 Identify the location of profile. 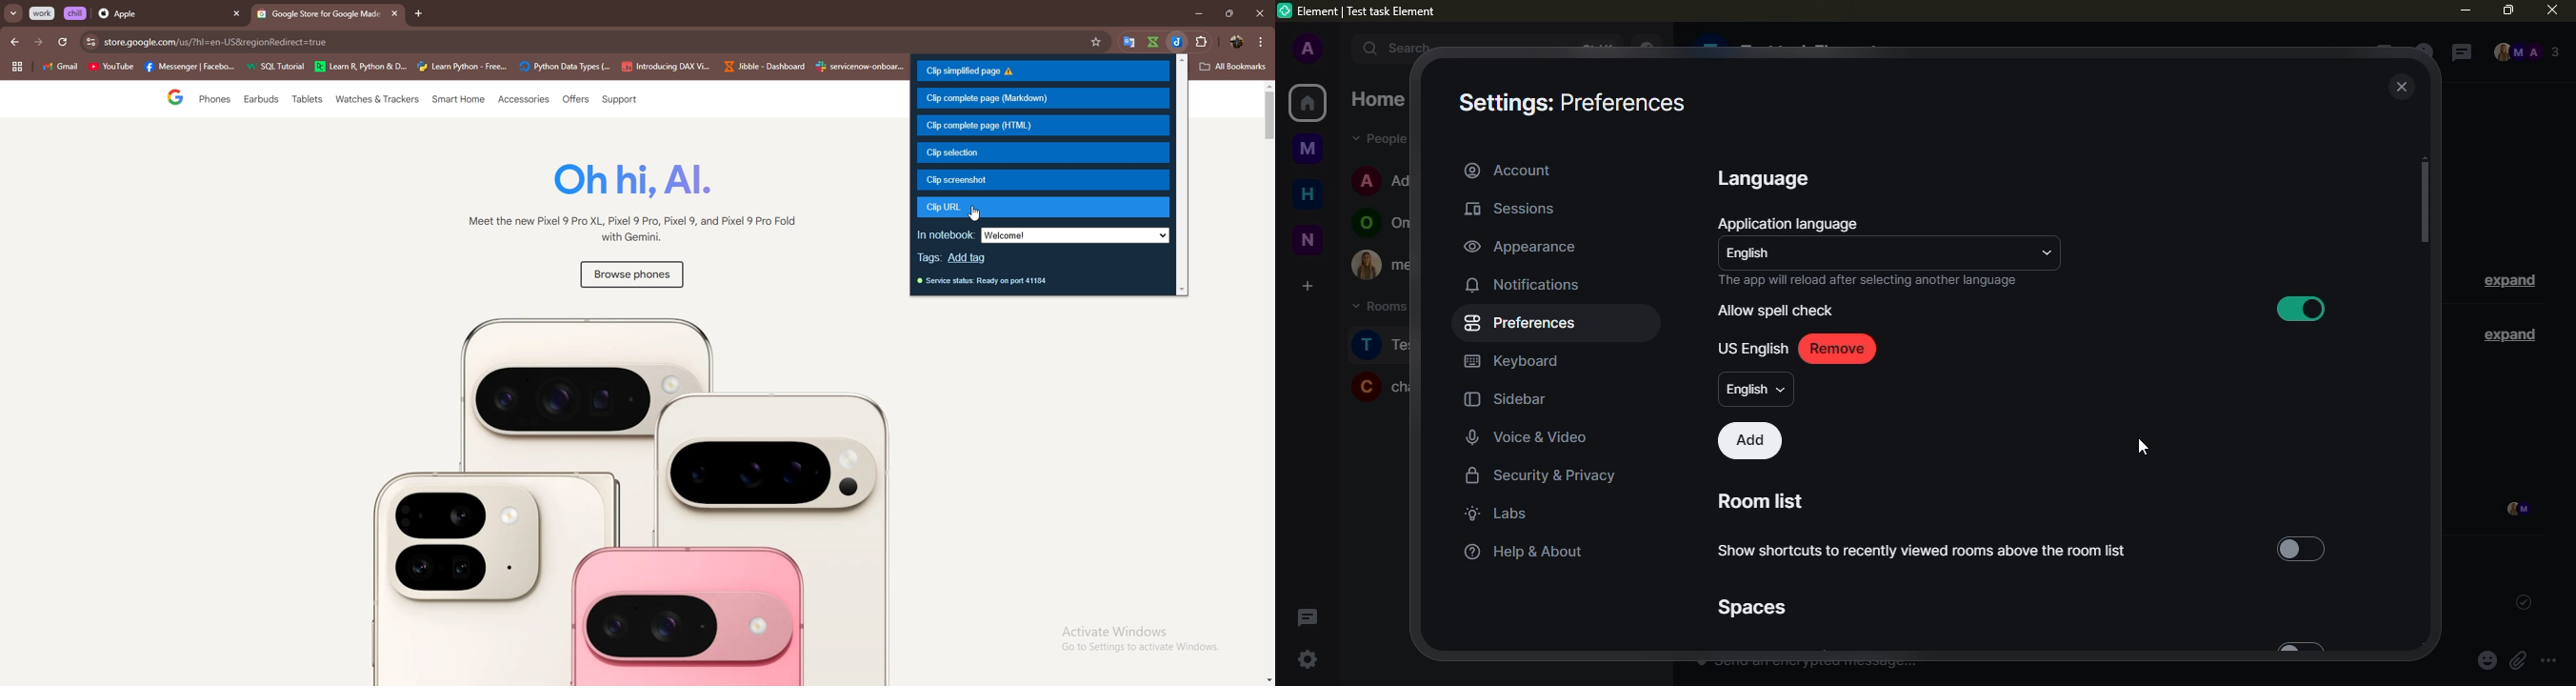
(1307, 50).